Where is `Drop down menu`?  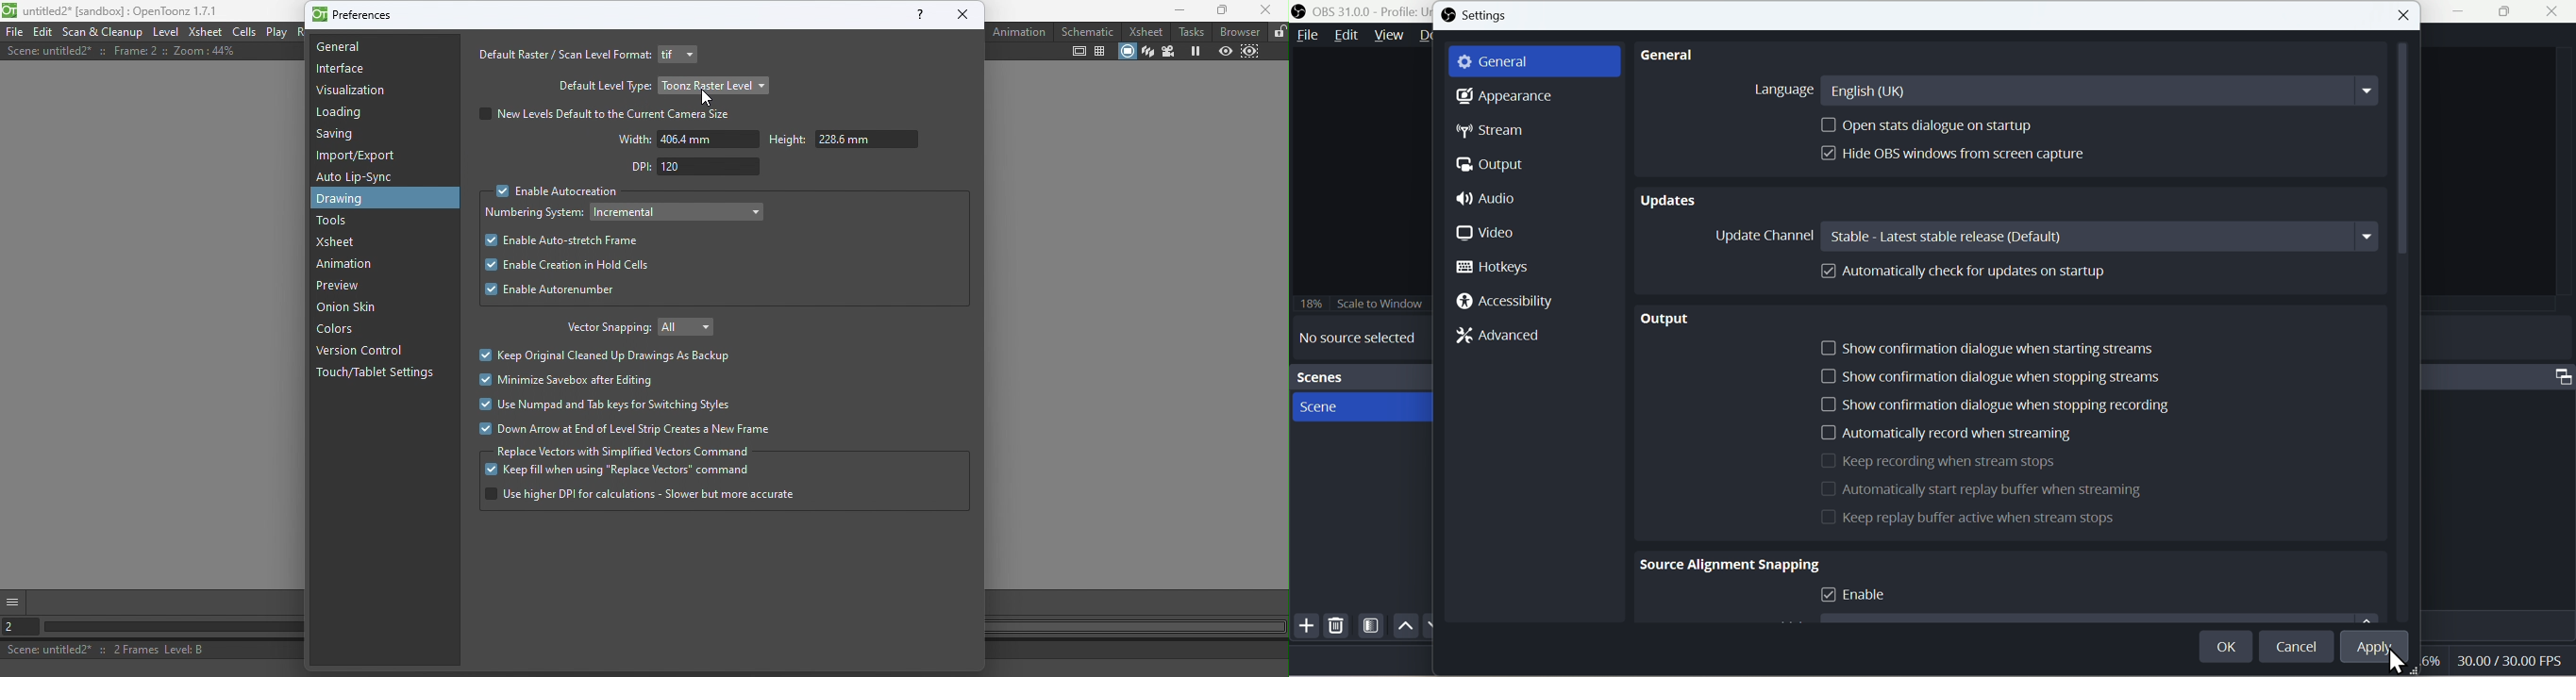
Drop down menu is located at coordinates (678, 55).